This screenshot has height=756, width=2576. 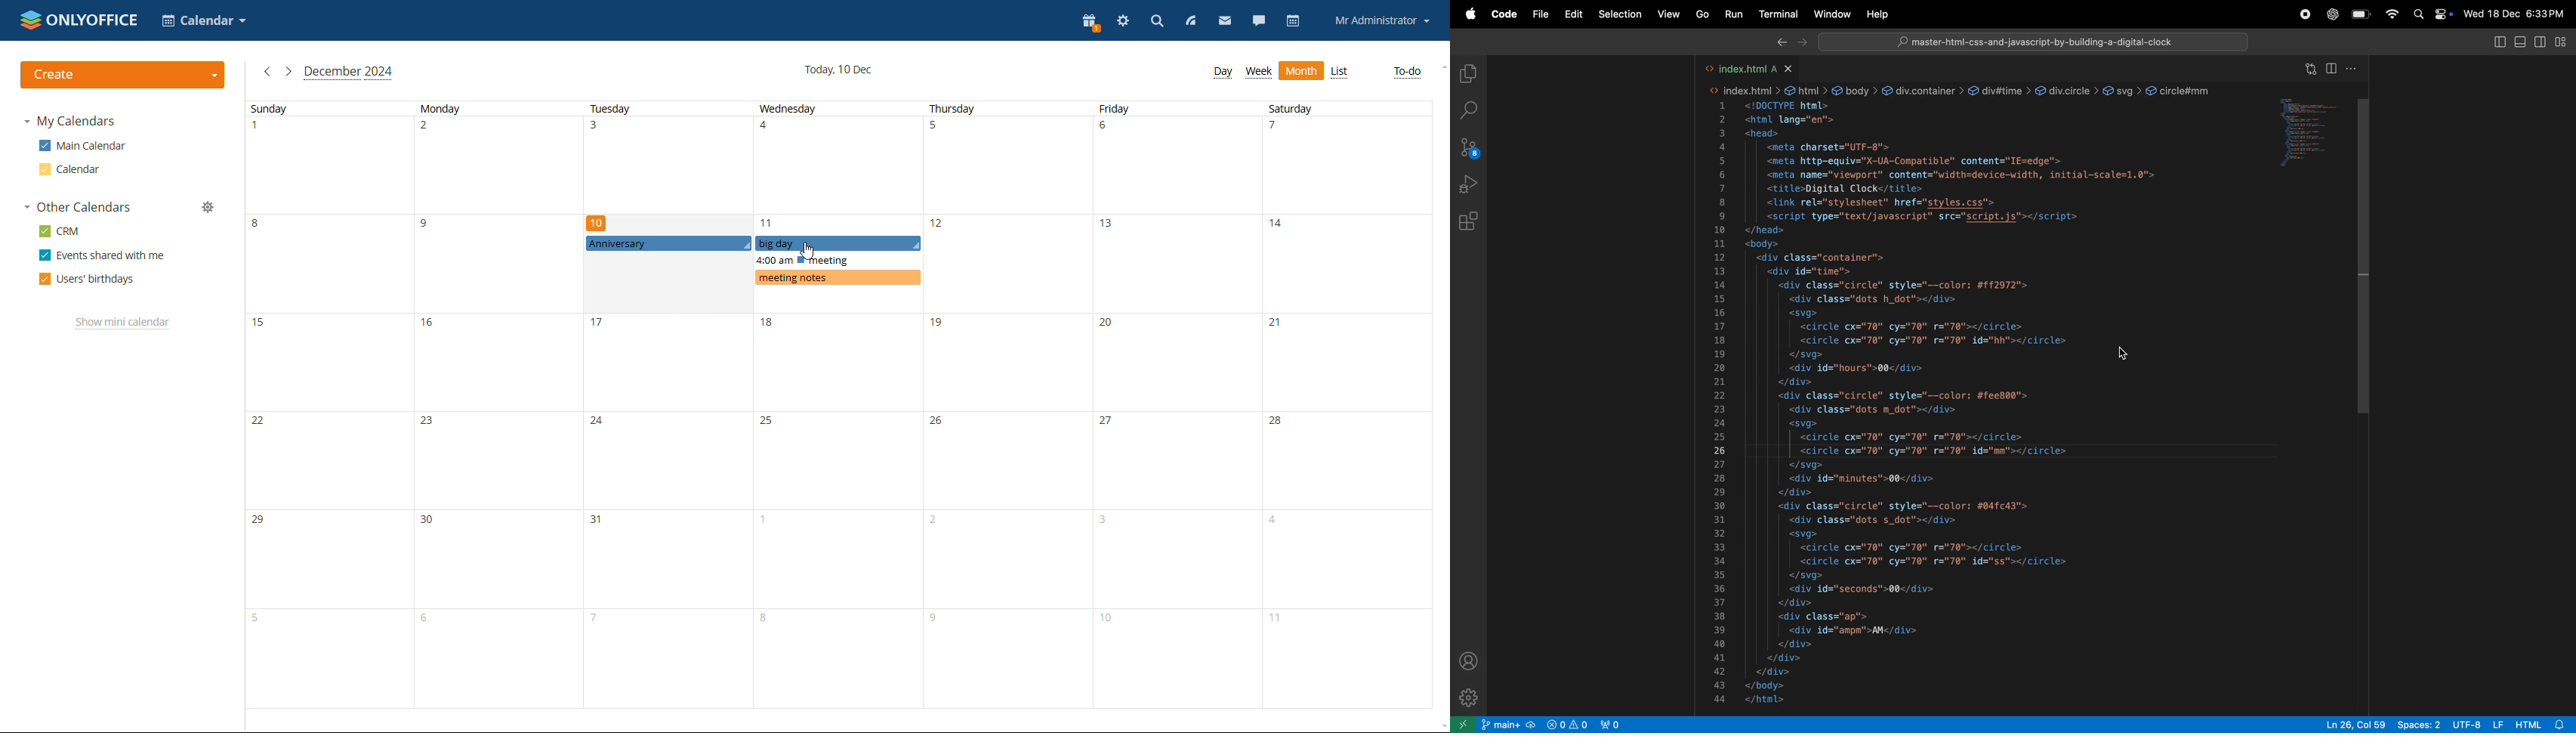 What do you see at coordinates (1614, 725) in the screenshot?
I see `view port 2` at bounding box center [1614, 725].